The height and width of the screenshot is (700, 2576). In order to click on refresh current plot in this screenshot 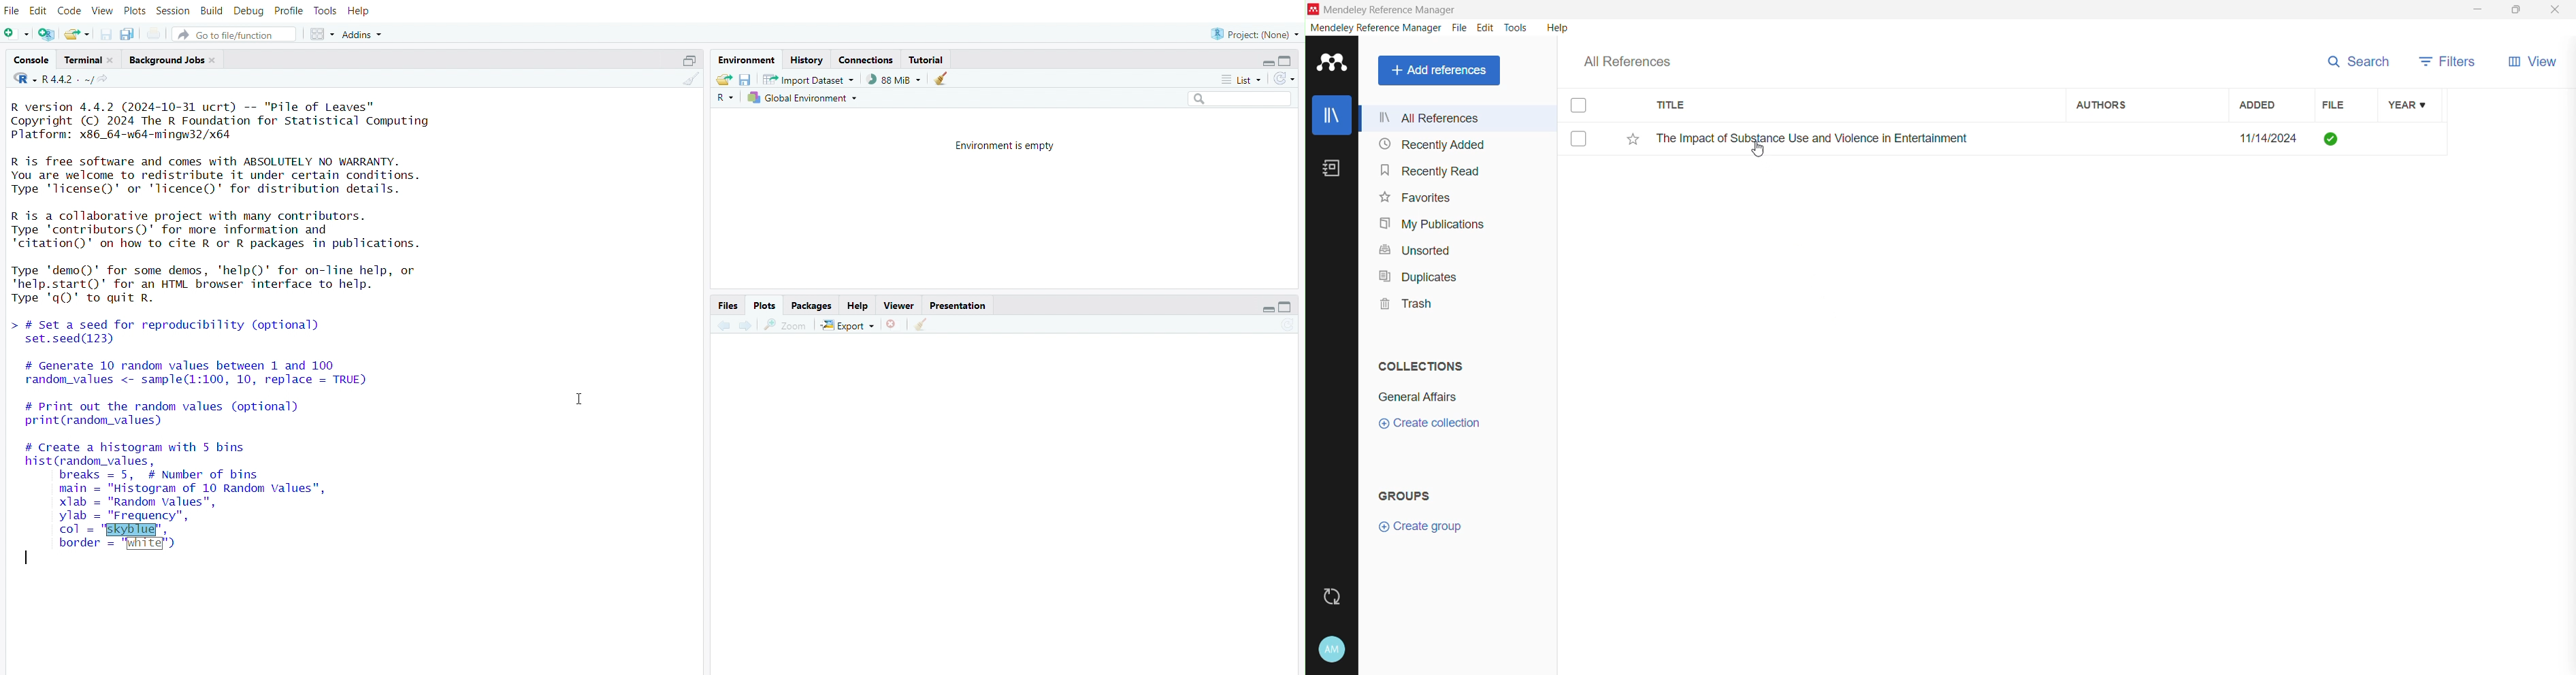, I will do `click(1290, 327)`.